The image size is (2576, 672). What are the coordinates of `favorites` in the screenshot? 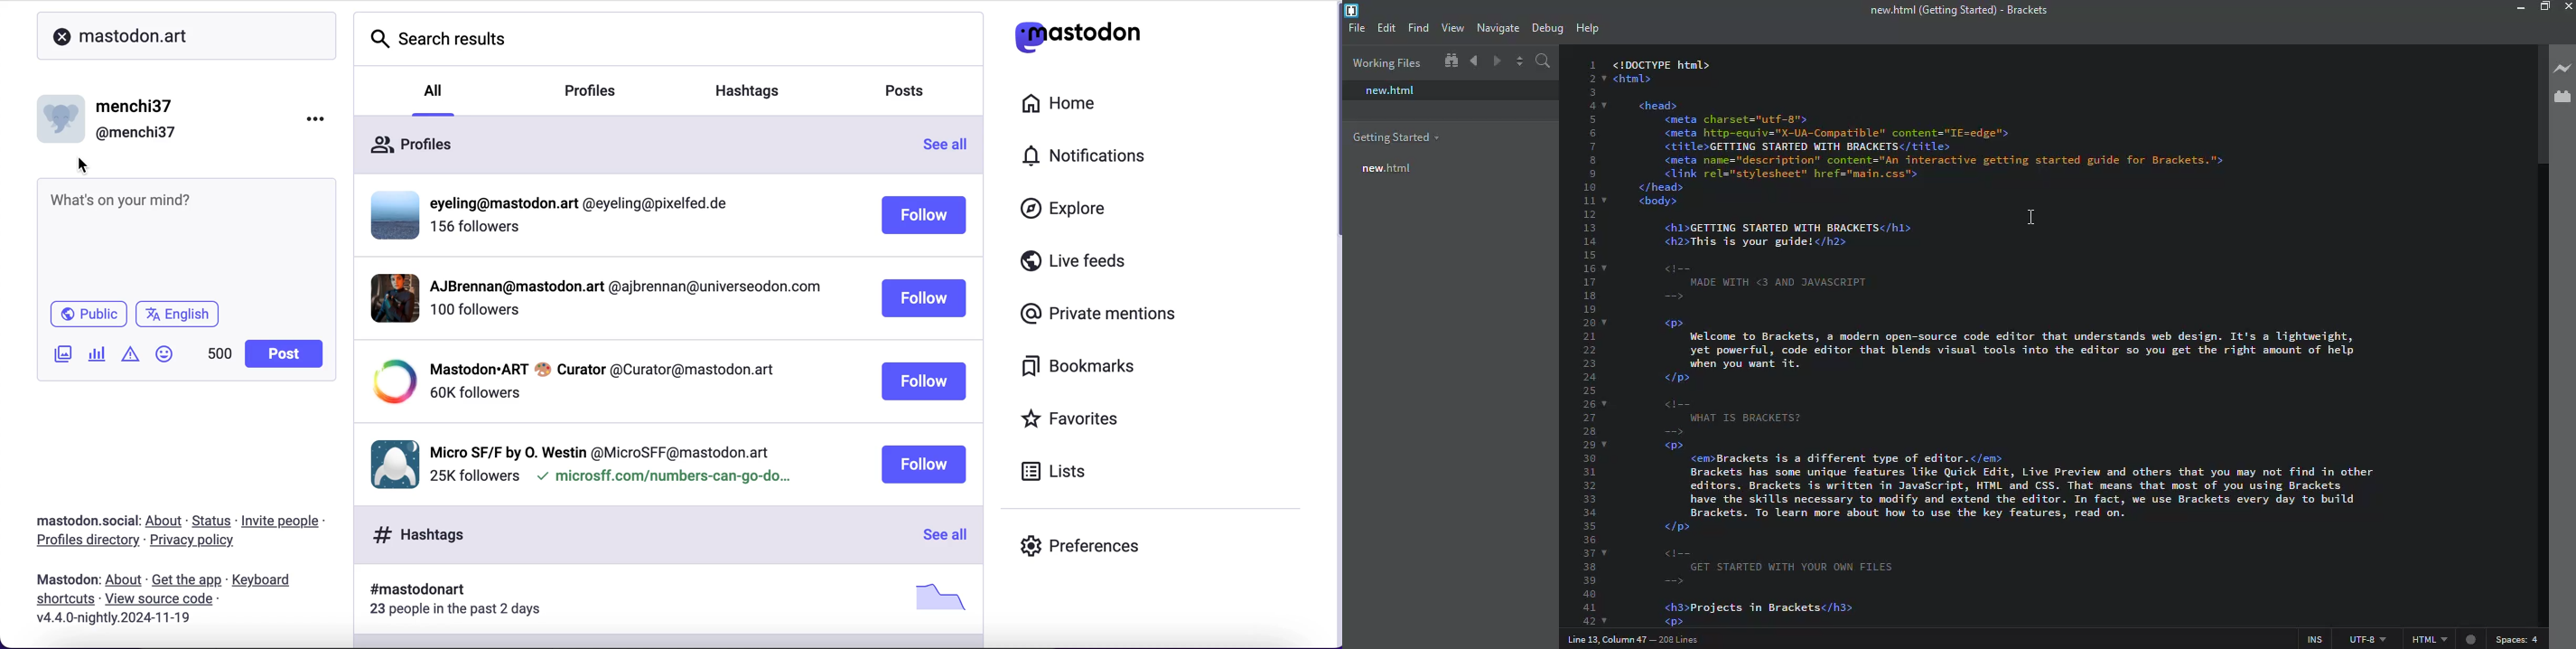 It's located at (1072, 418).